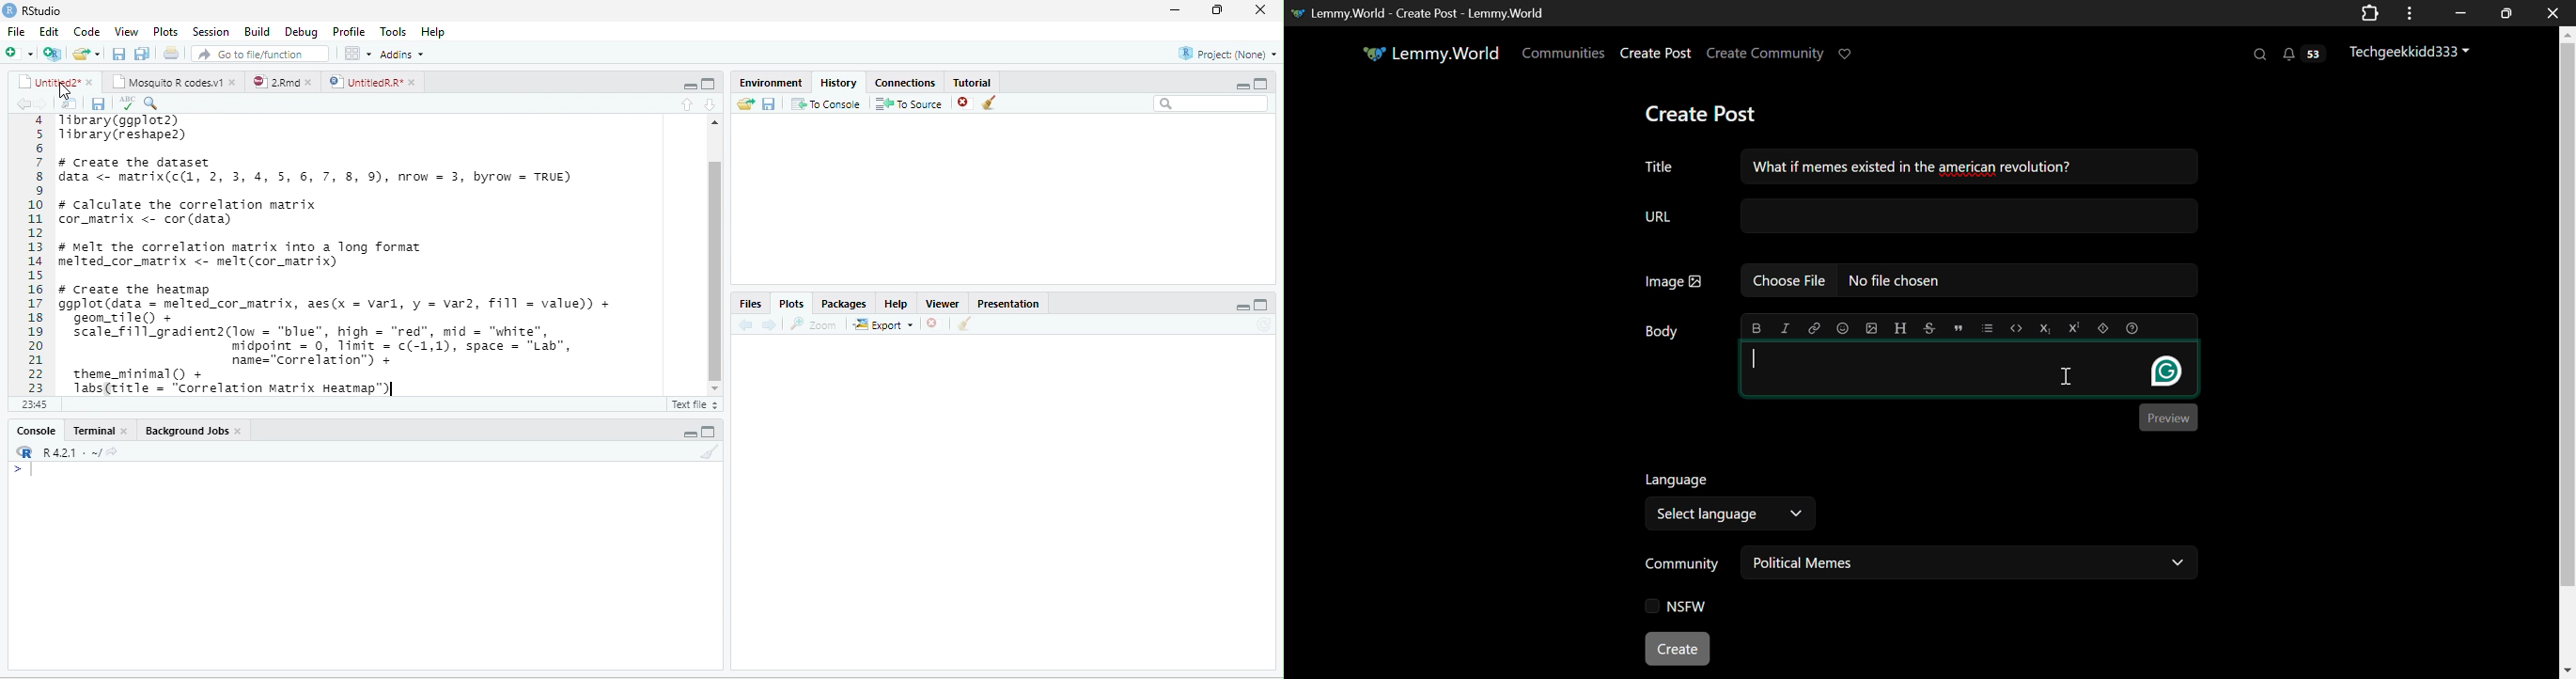 Image resolution: width=2576 pixels, height=700 pixels. What do you see at coordinates (1234, 84) in the screenshot?
I see `minimize` at bounding box center [1234, 84].